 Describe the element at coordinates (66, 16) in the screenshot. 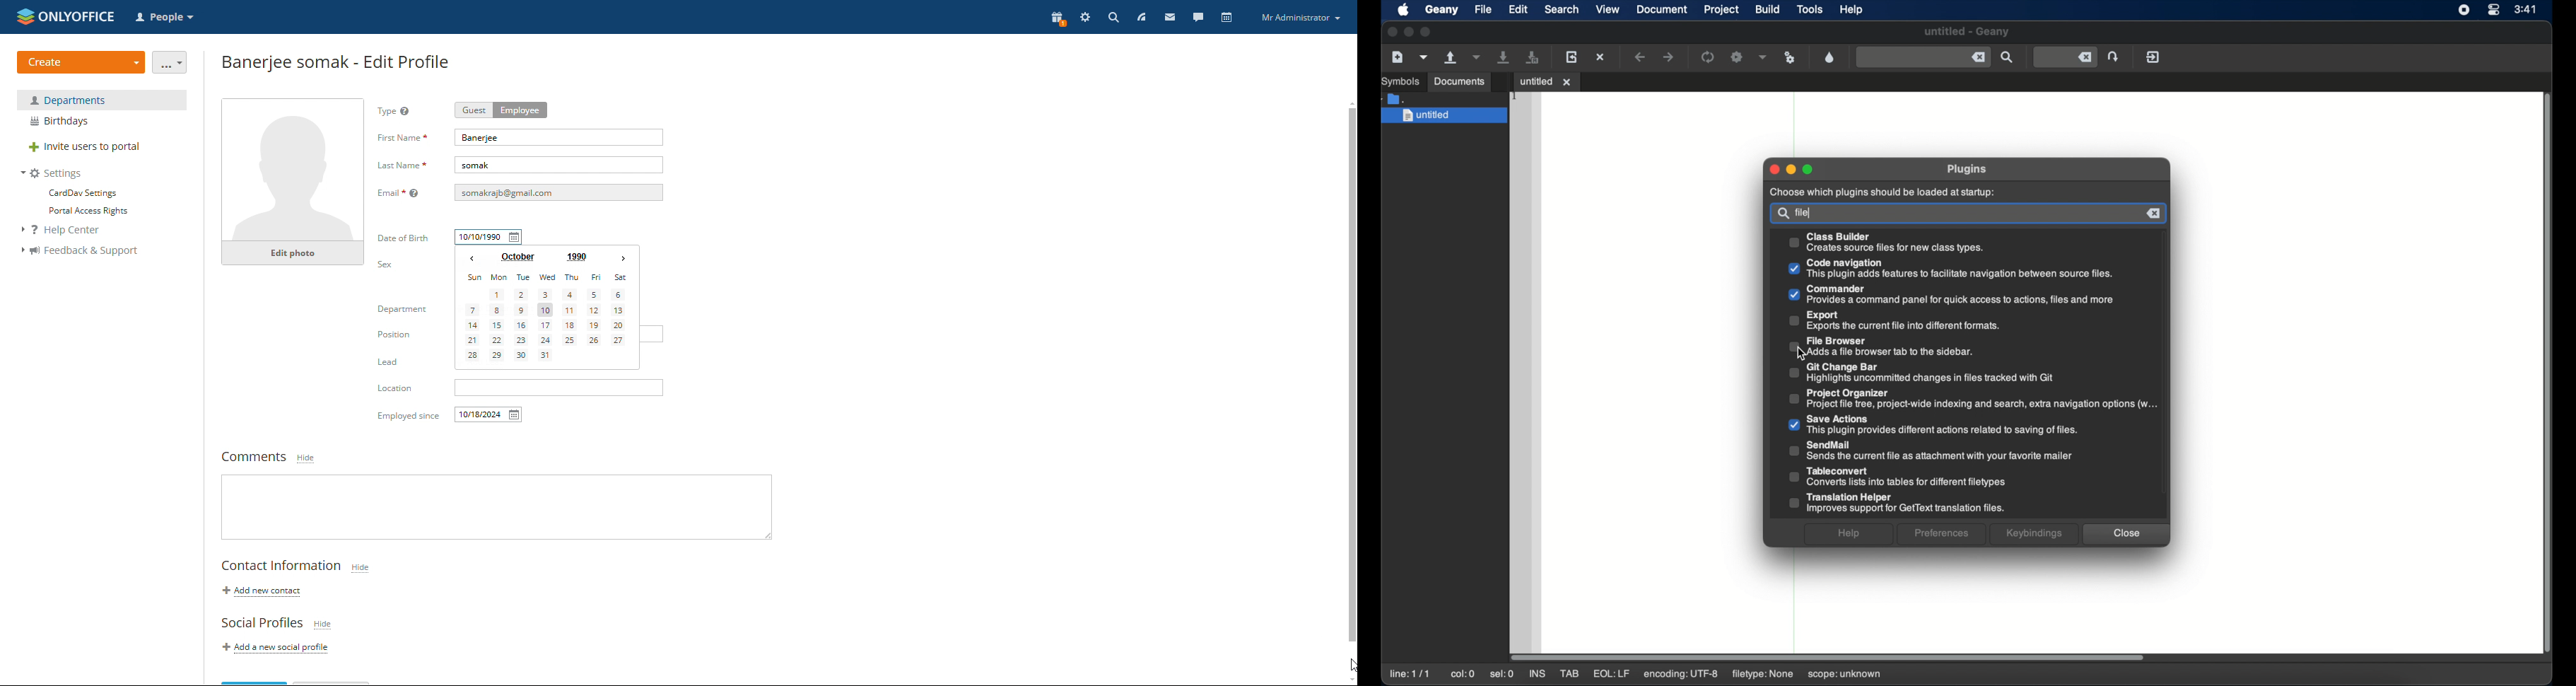

I see `logo` at that location.